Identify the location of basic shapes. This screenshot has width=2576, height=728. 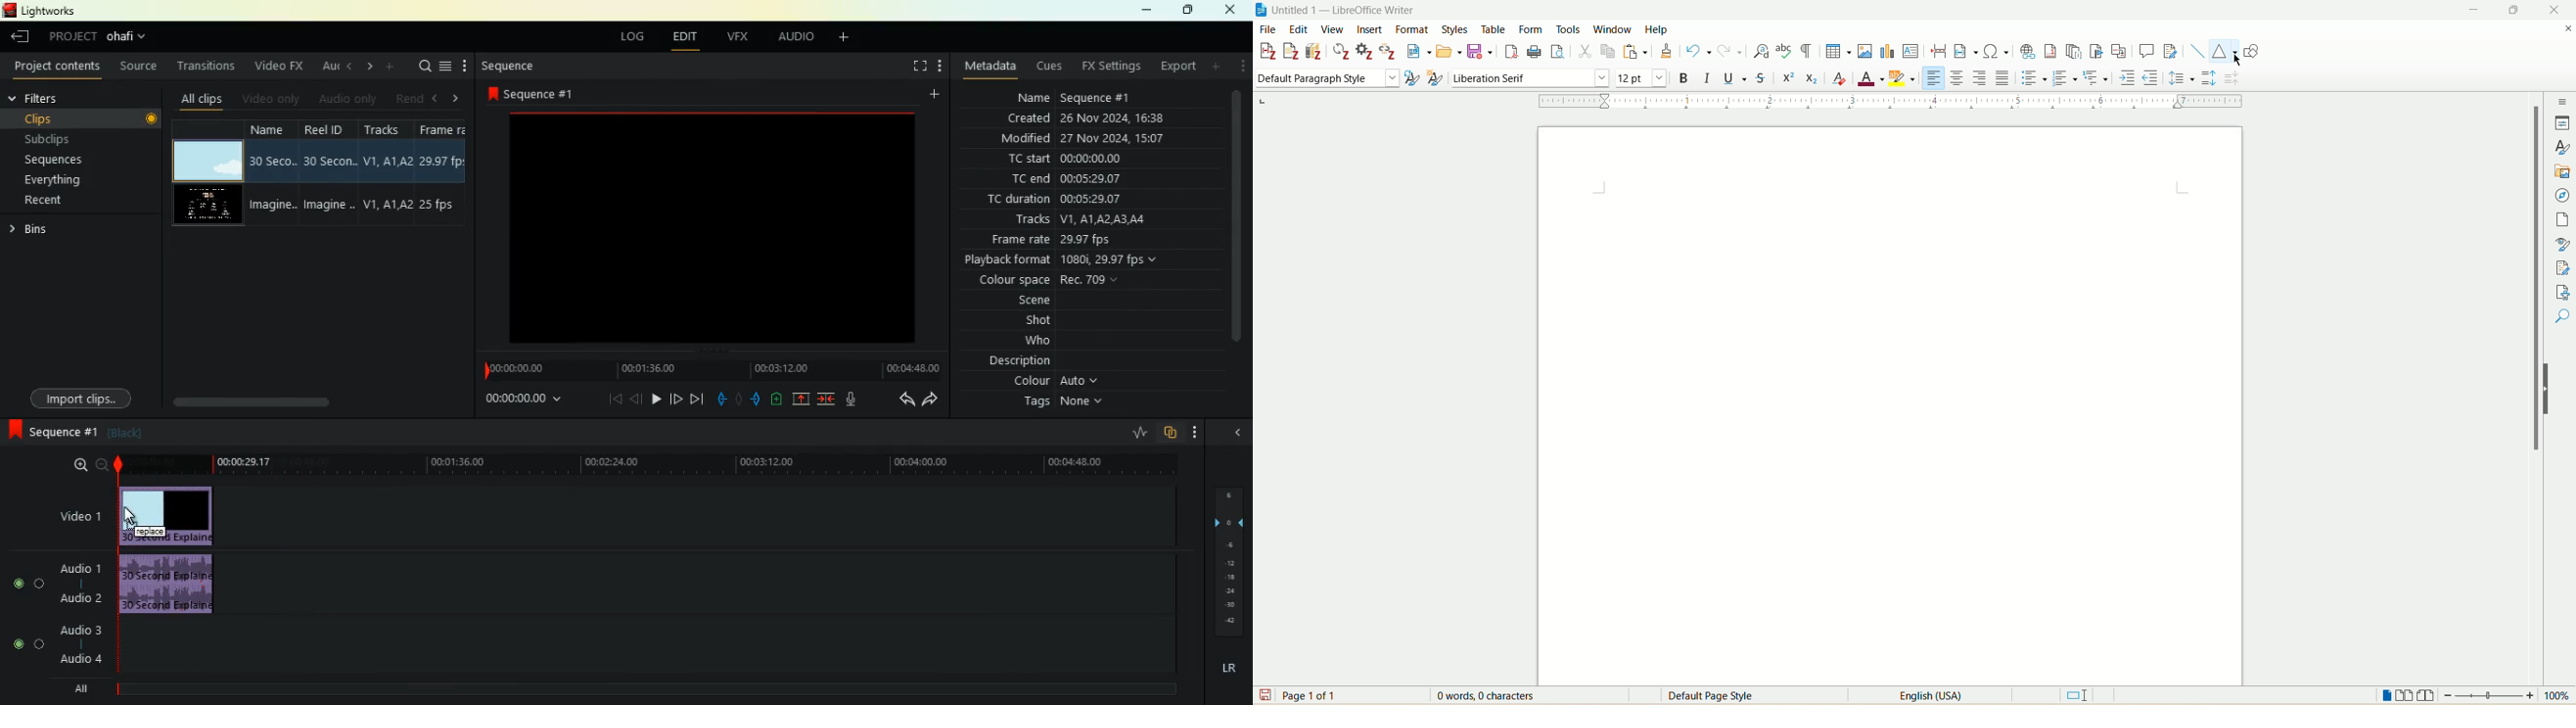
(2222, 52).